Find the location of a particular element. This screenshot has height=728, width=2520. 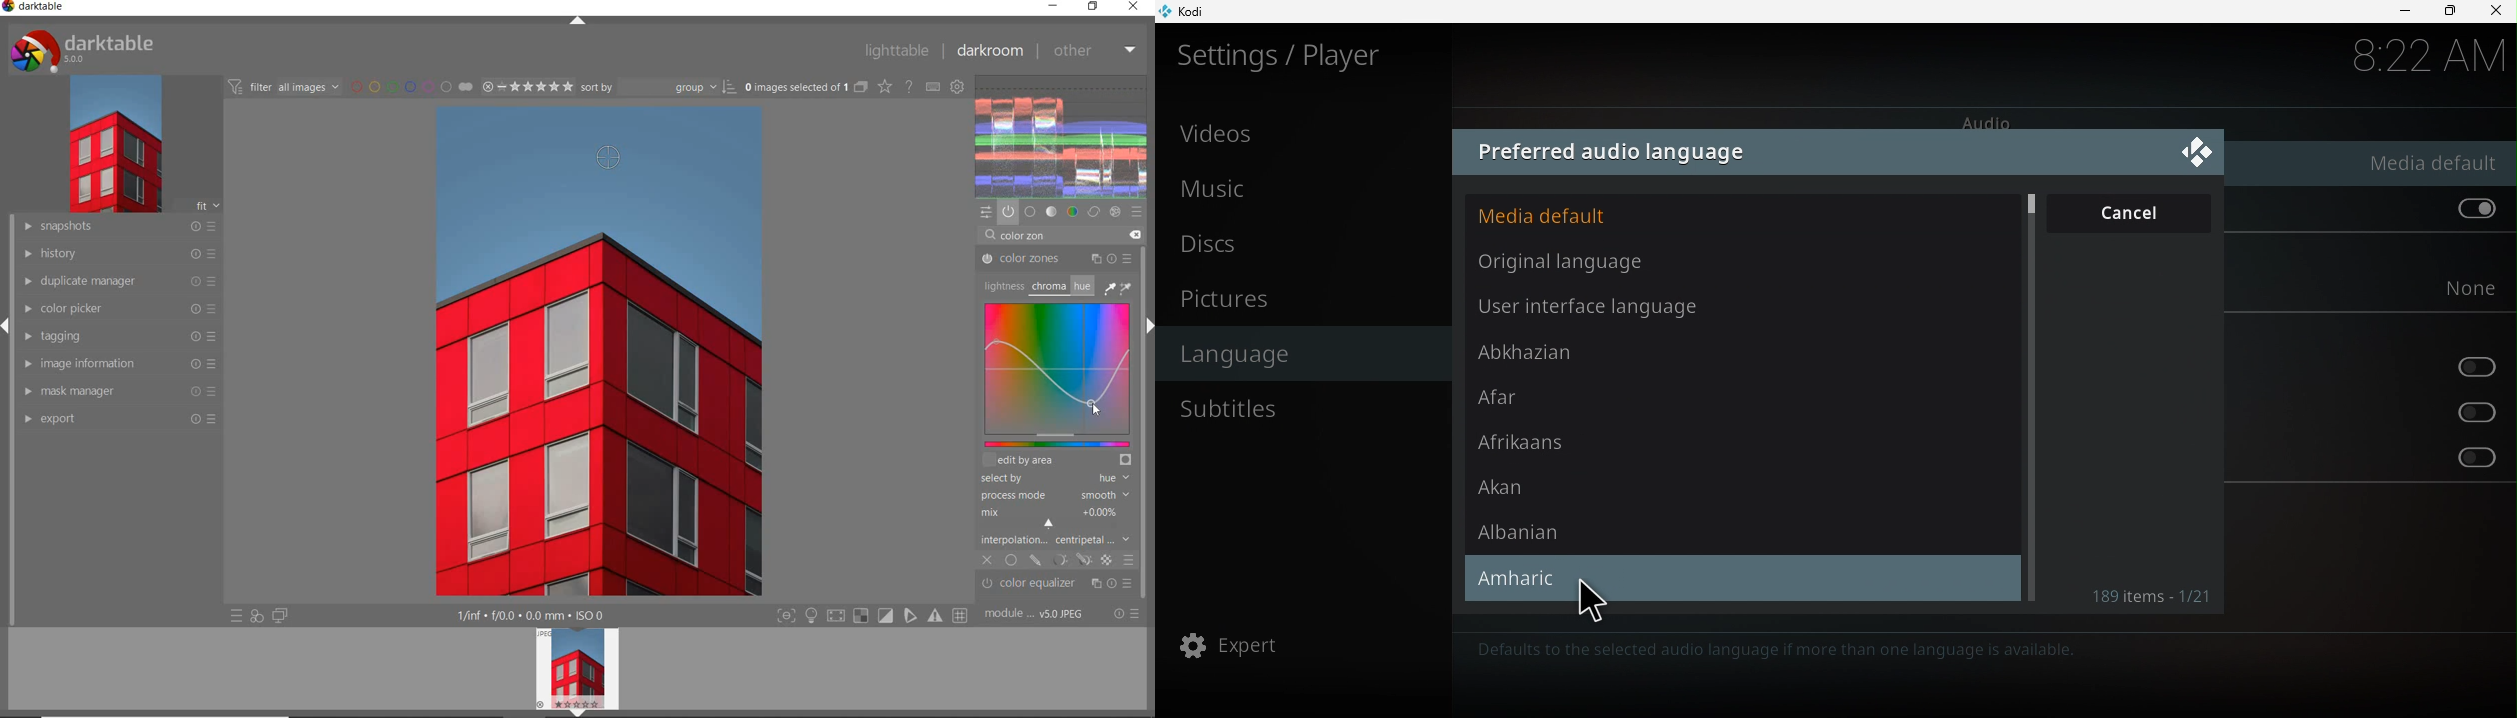

show global preferences is located at coordinates (959, 88).